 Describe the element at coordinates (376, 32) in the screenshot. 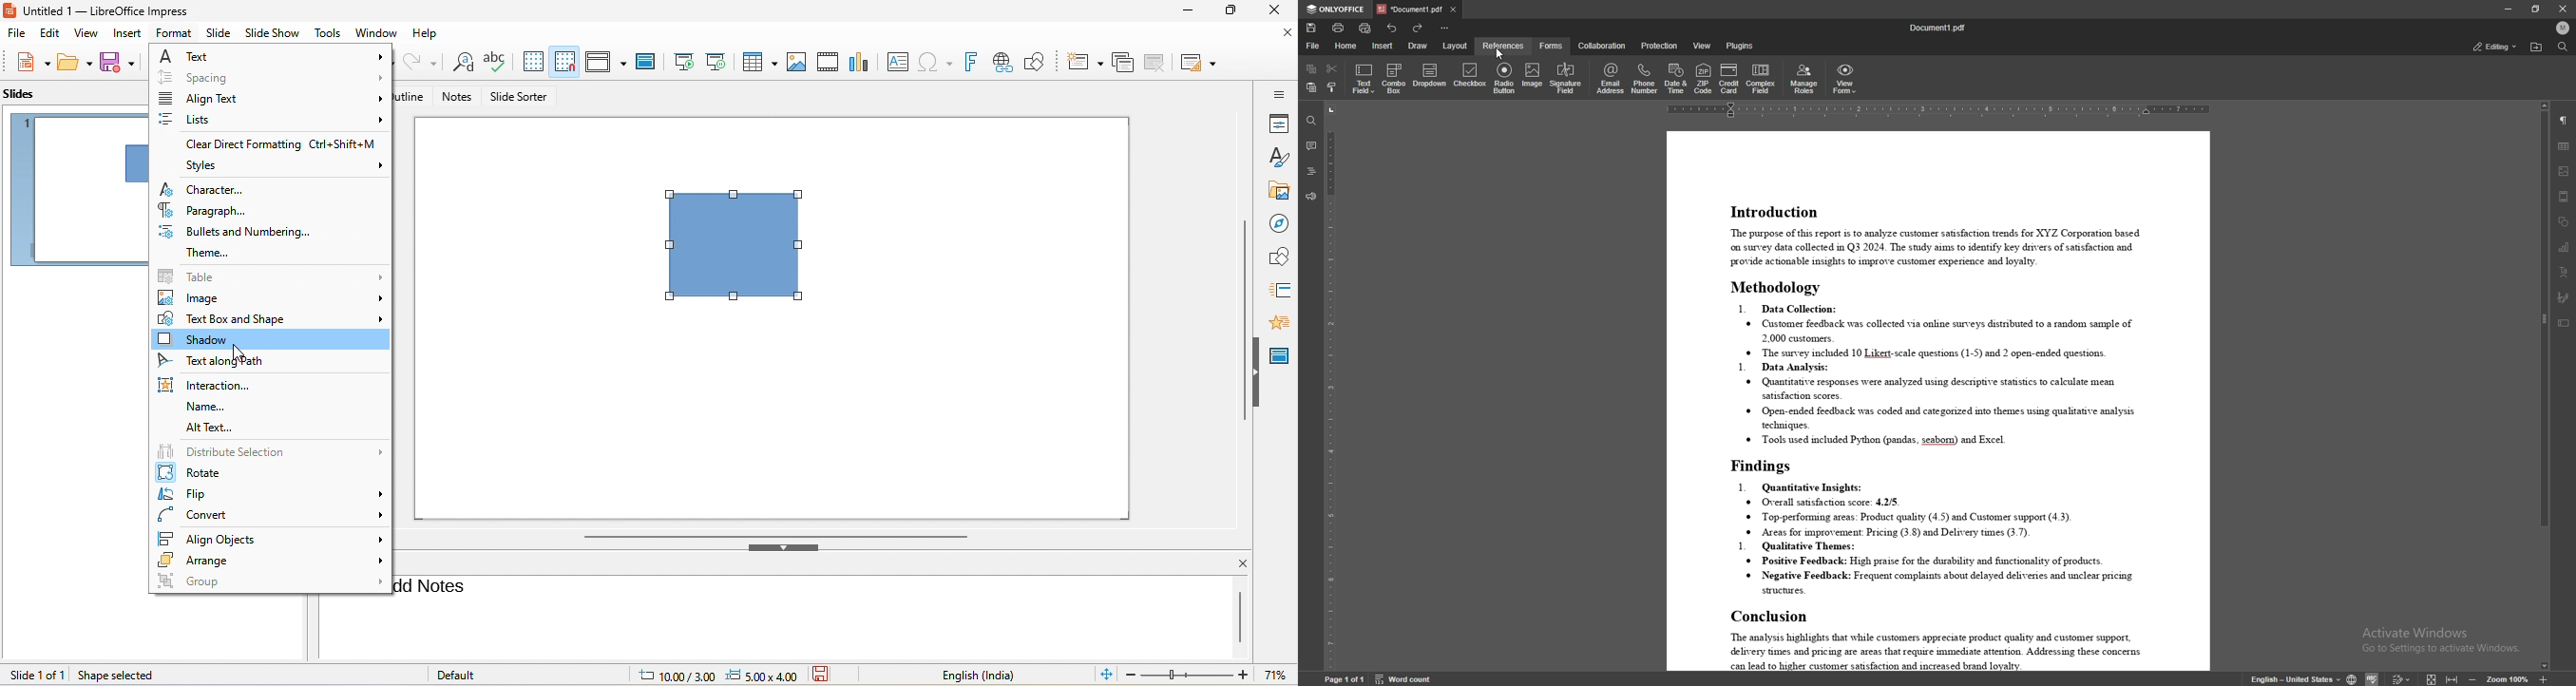

I see `window` at that location.